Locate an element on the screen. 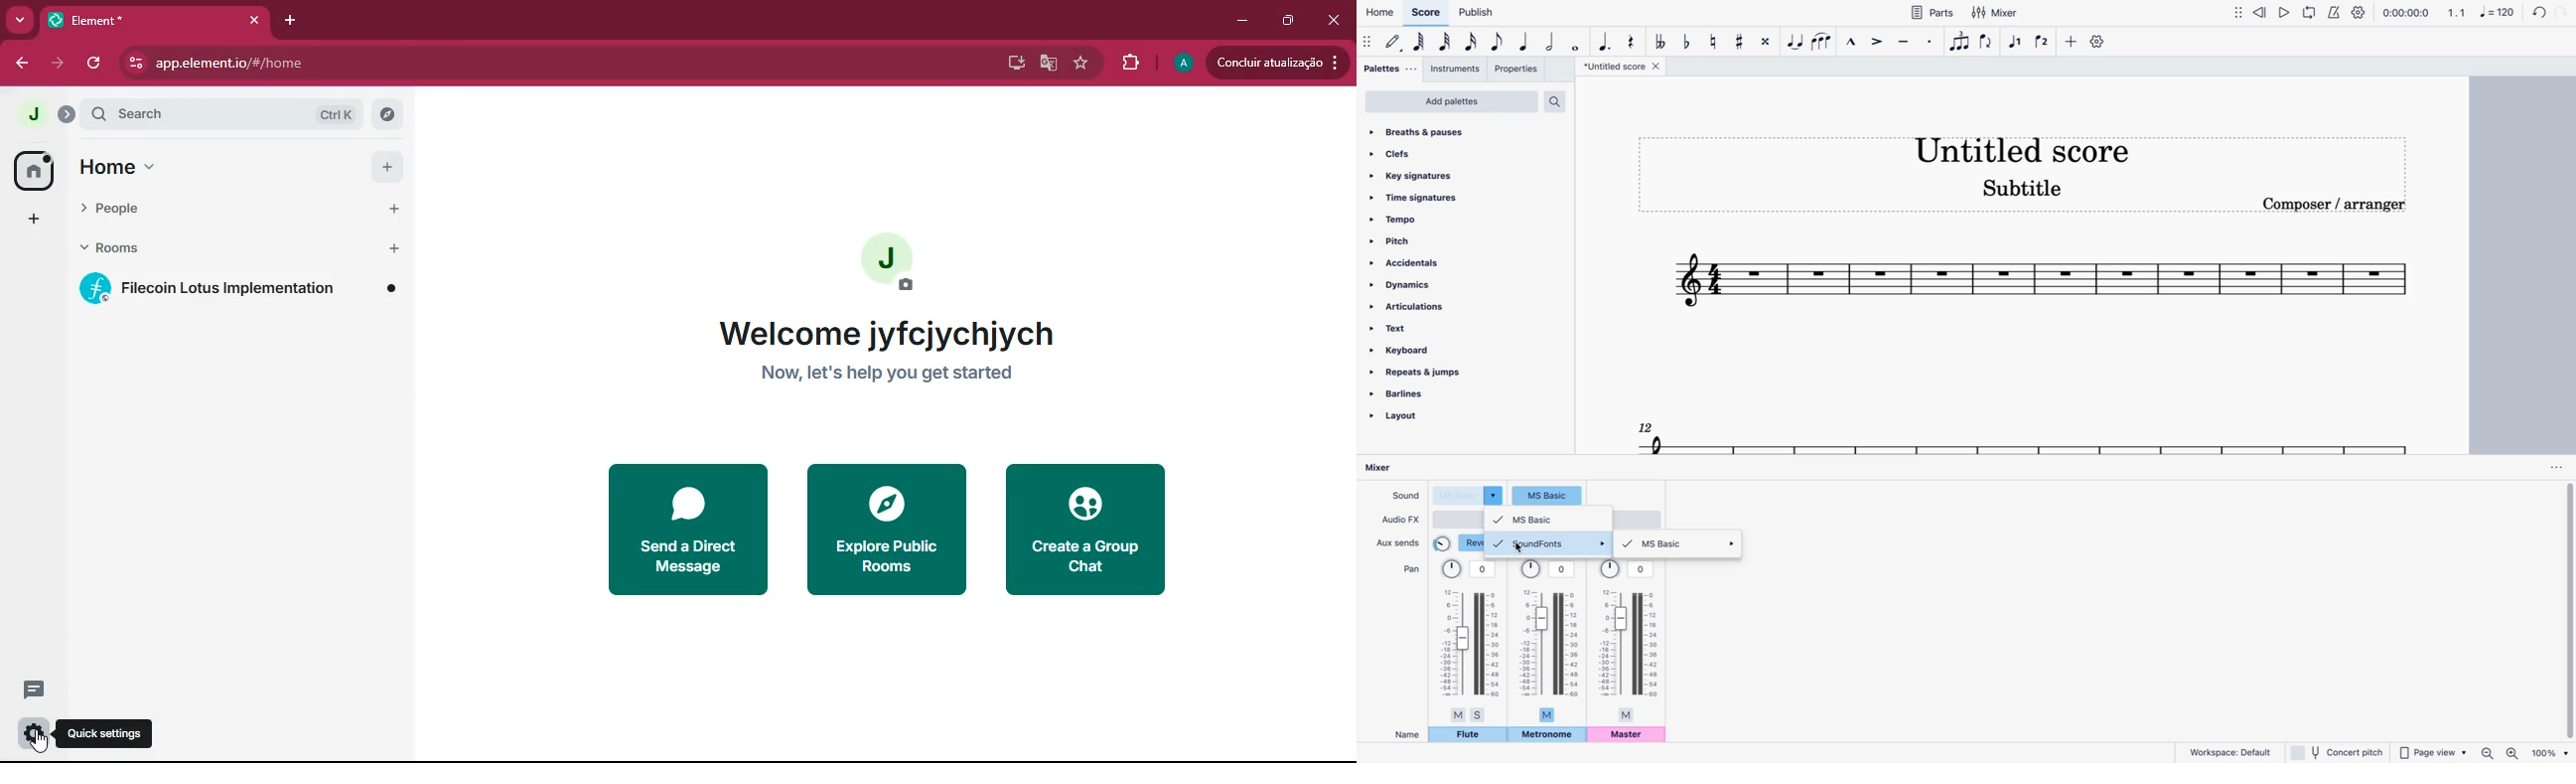 This screenshot has height=784, width=2576. page view is located at coordinates (2433, 750).